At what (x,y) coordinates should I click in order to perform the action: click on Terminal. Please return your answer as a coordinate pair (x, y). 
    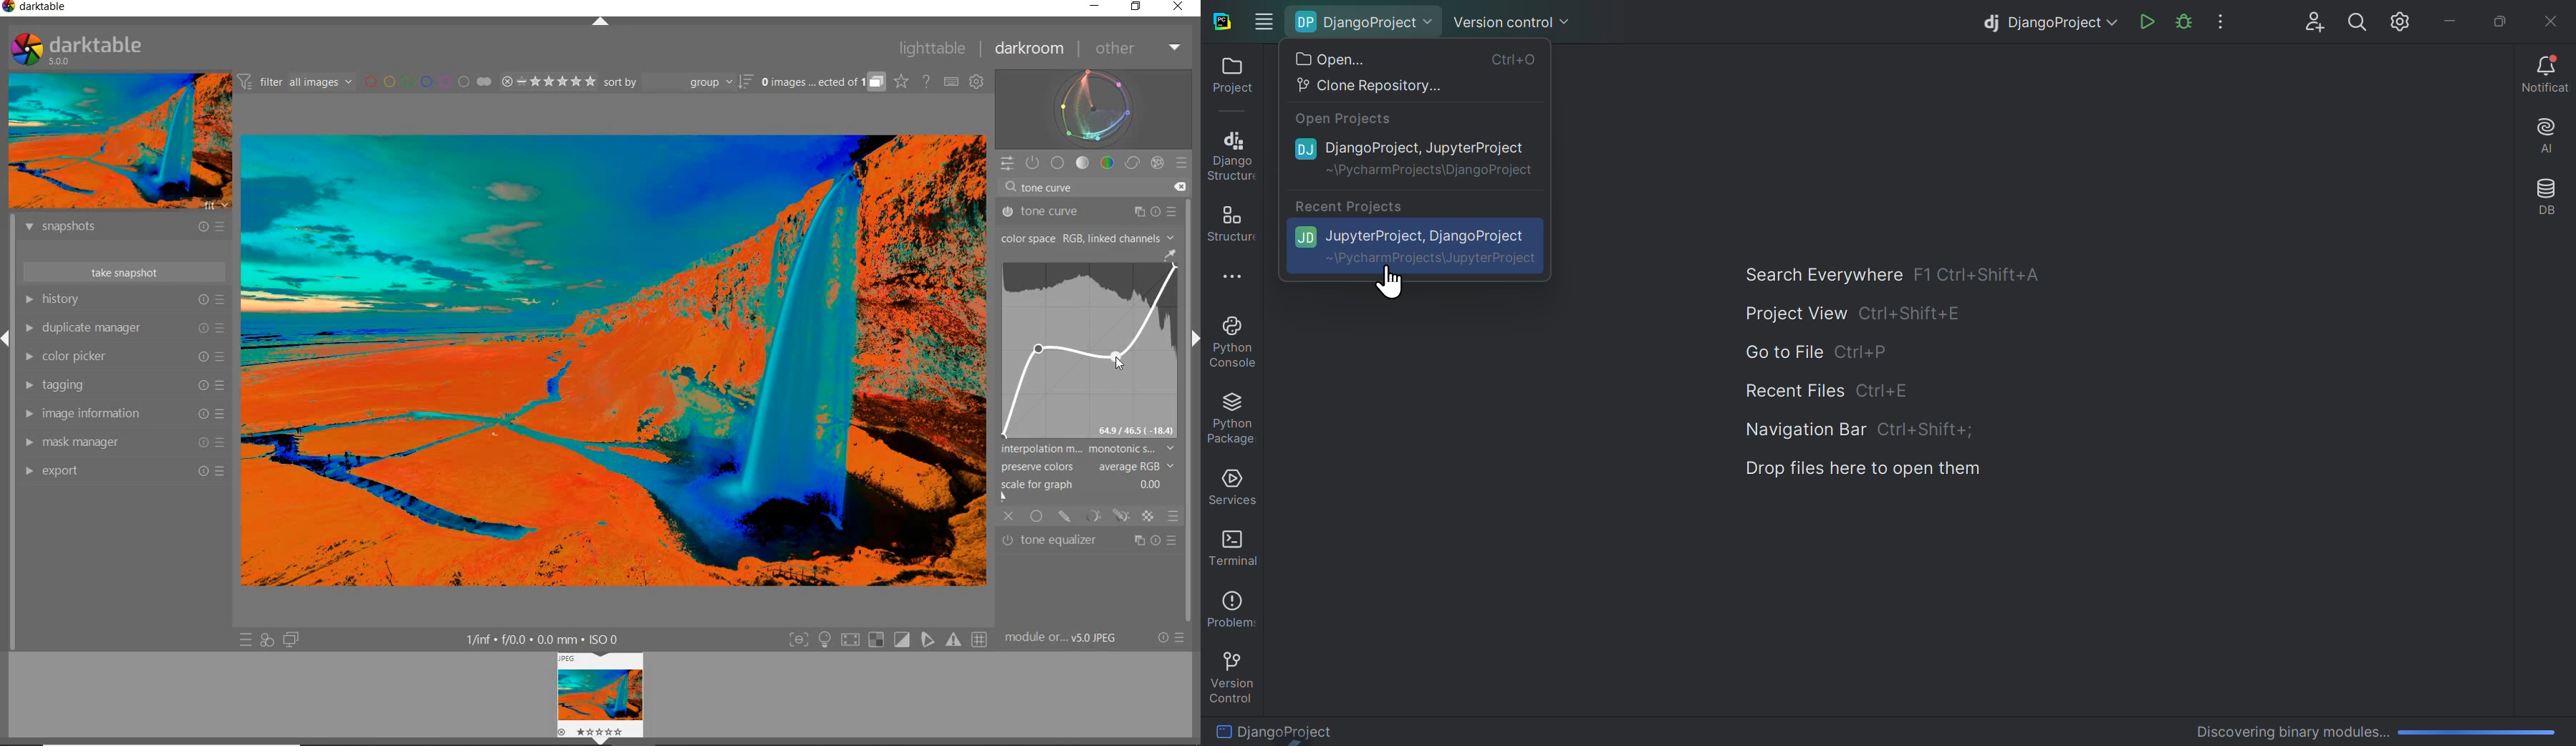
    Looking at the image, I should click on (1228, 546).